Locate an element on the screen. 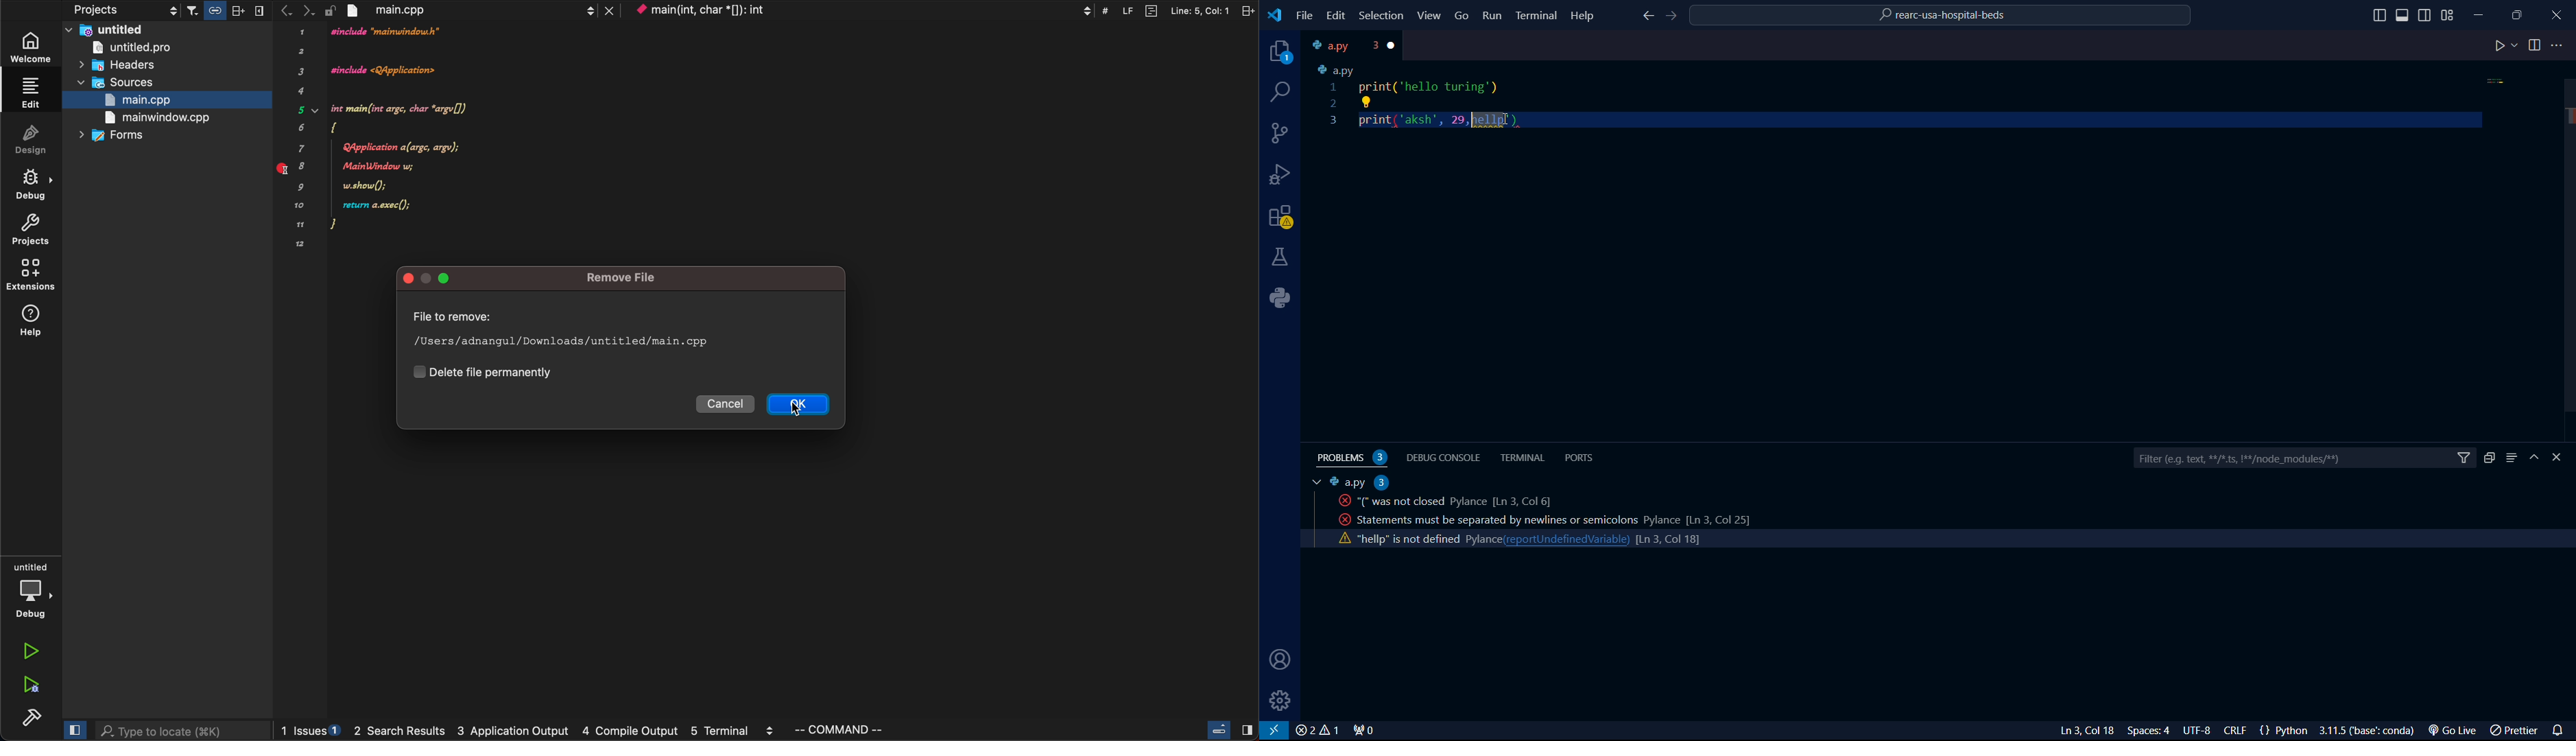 The width and height of the screenshot is (2576, 756). file tab is located at coordinates (473, 11).